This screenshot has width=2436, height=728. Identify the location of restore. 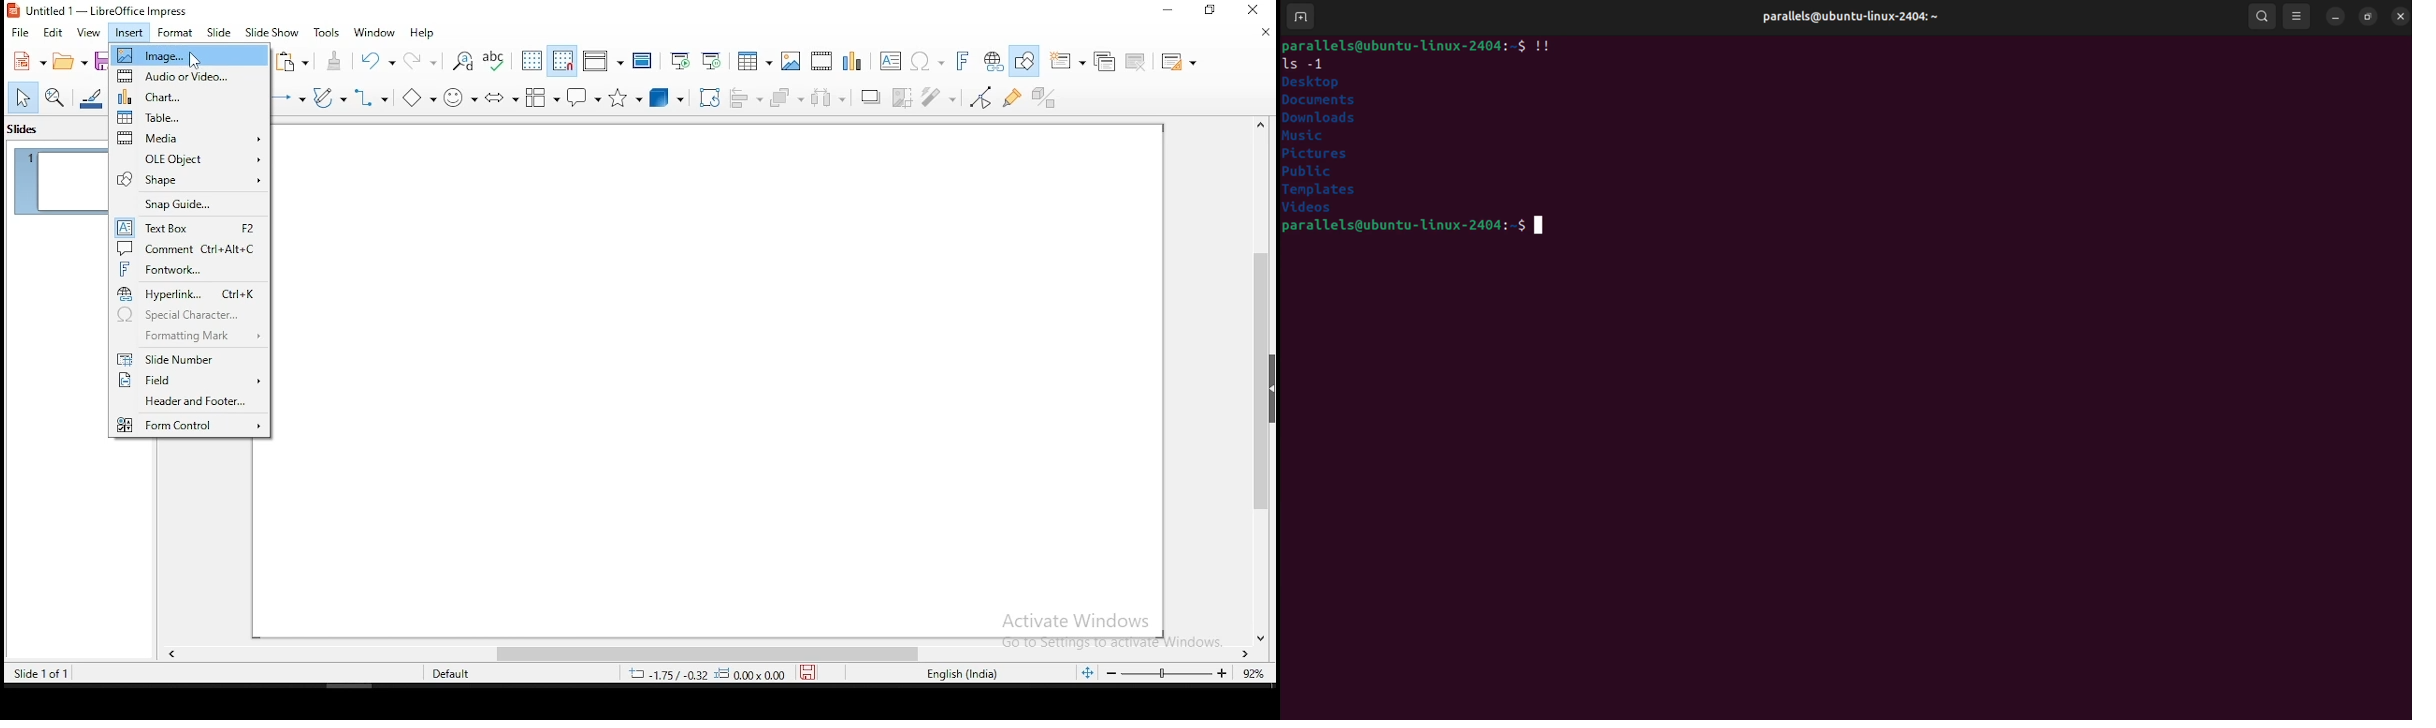
(1212, 10).